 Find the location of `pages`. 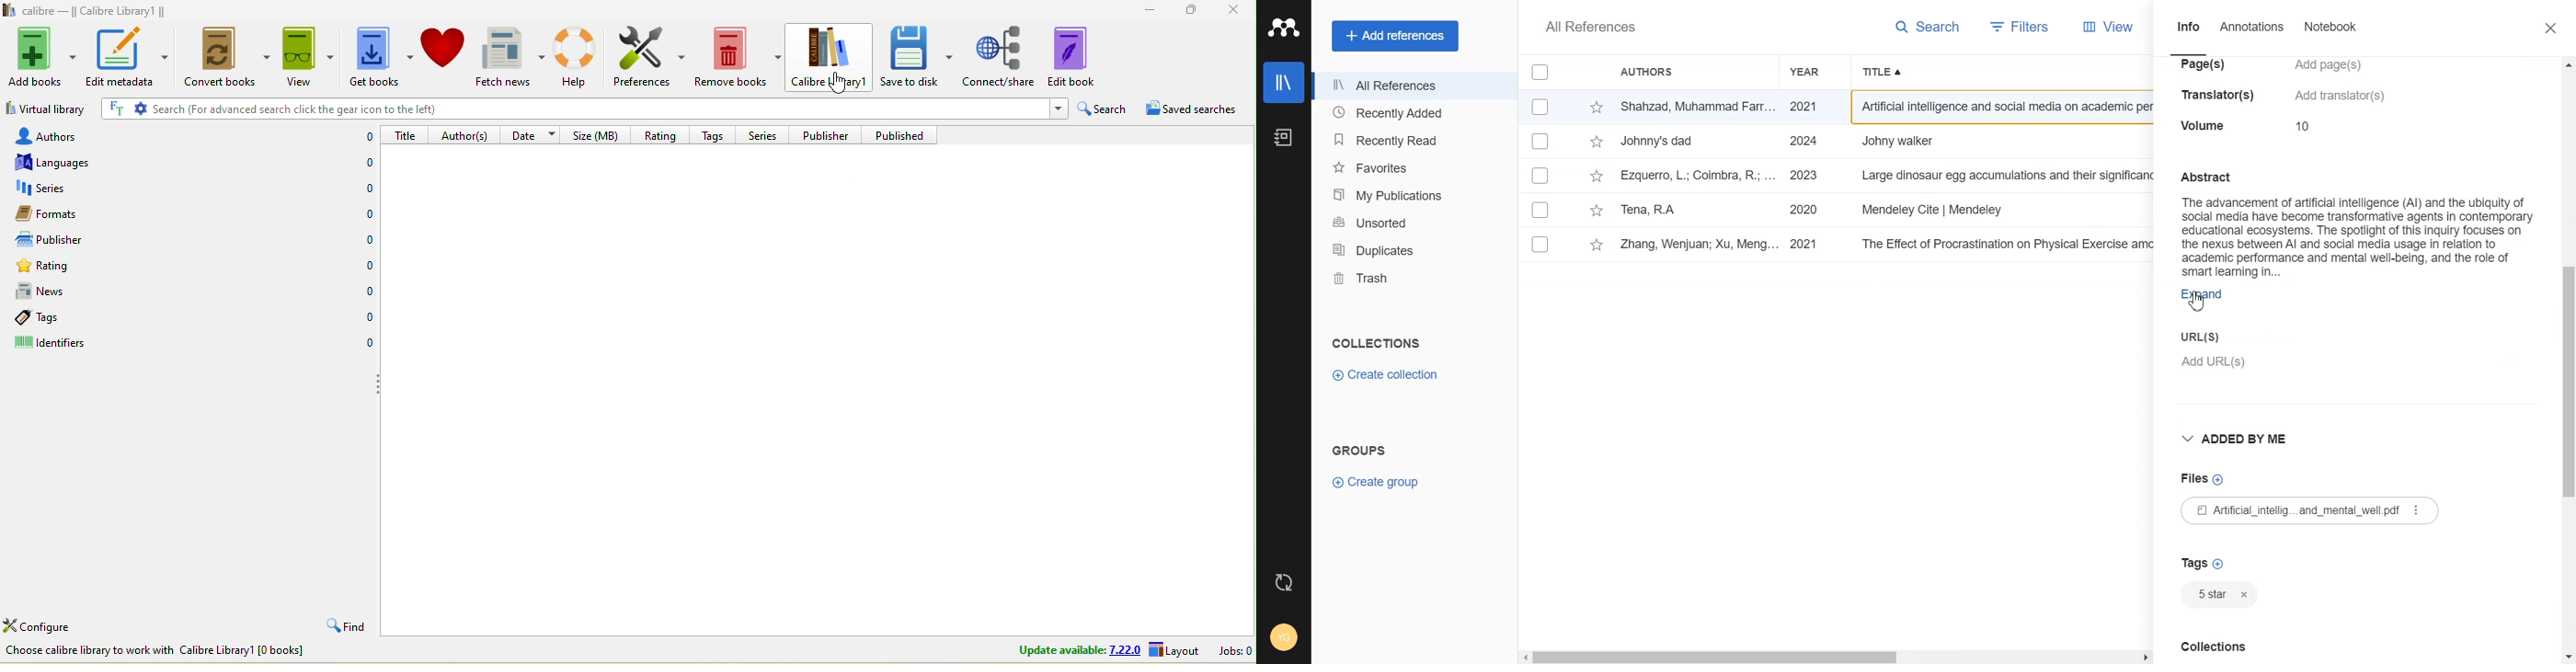

pages is located at coordinates (2203, 65).